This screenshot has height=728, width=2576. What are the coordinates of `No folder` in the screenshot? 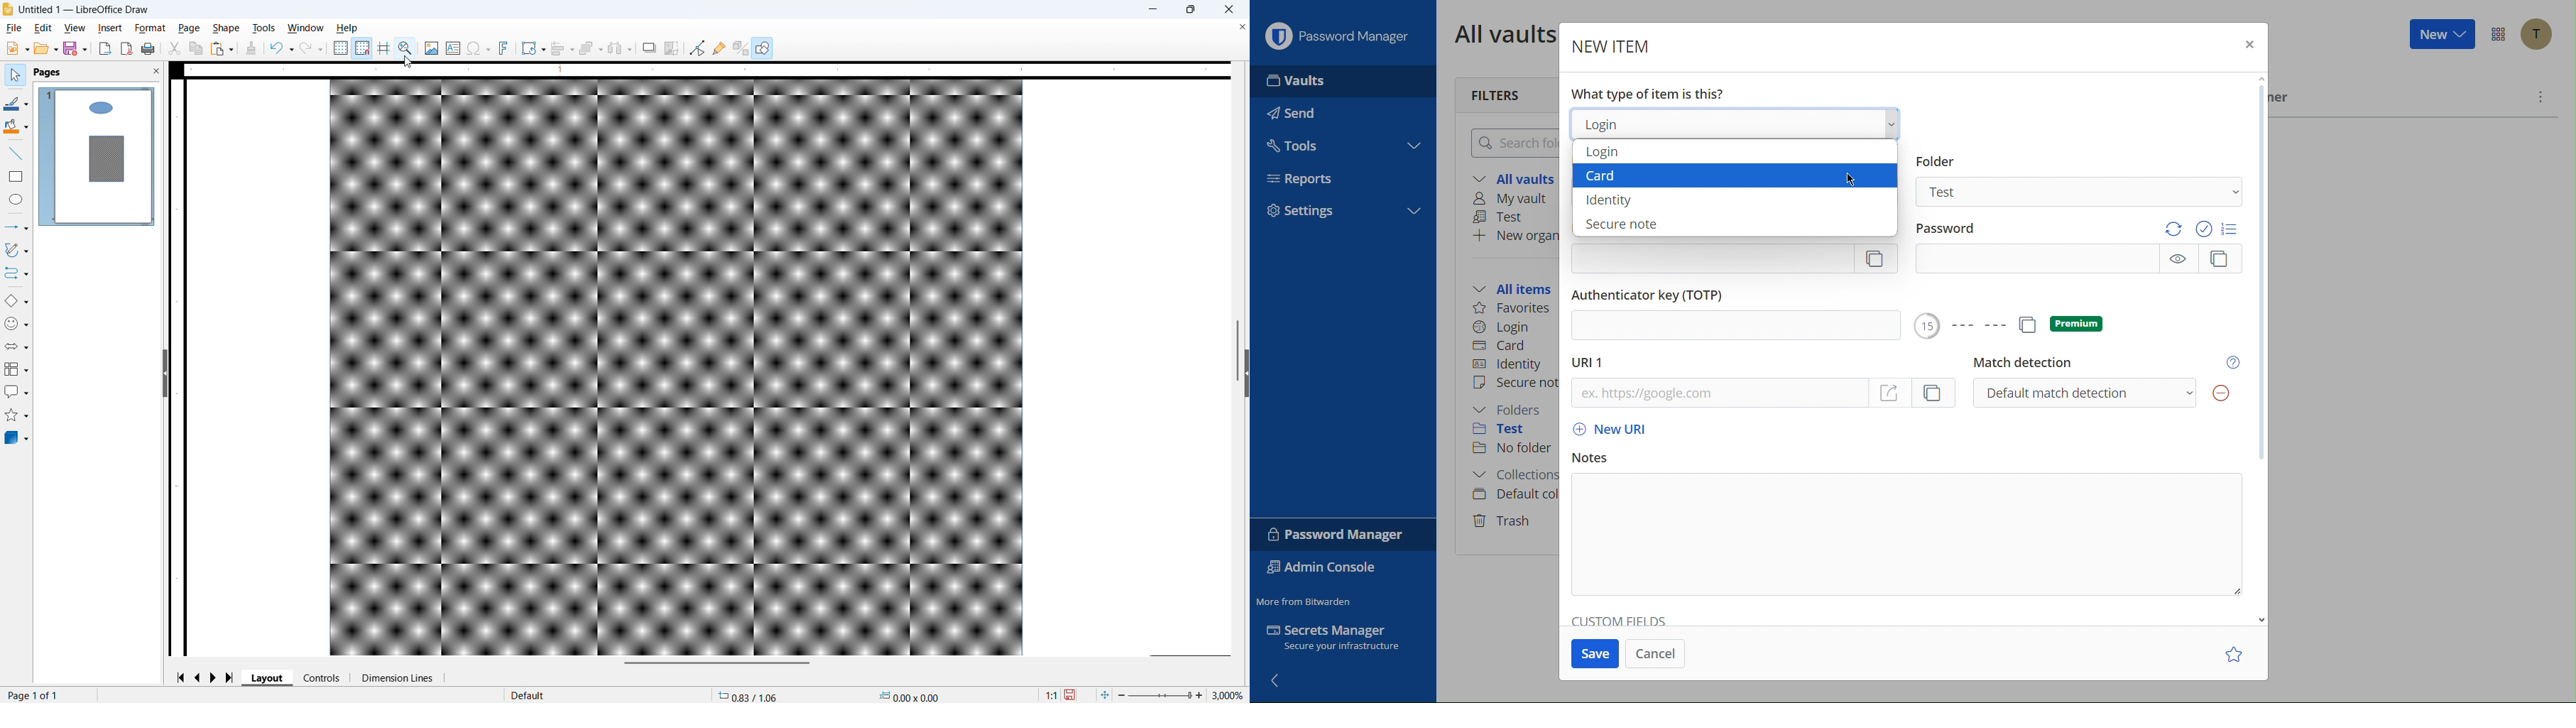 It's located at (1519, 448).